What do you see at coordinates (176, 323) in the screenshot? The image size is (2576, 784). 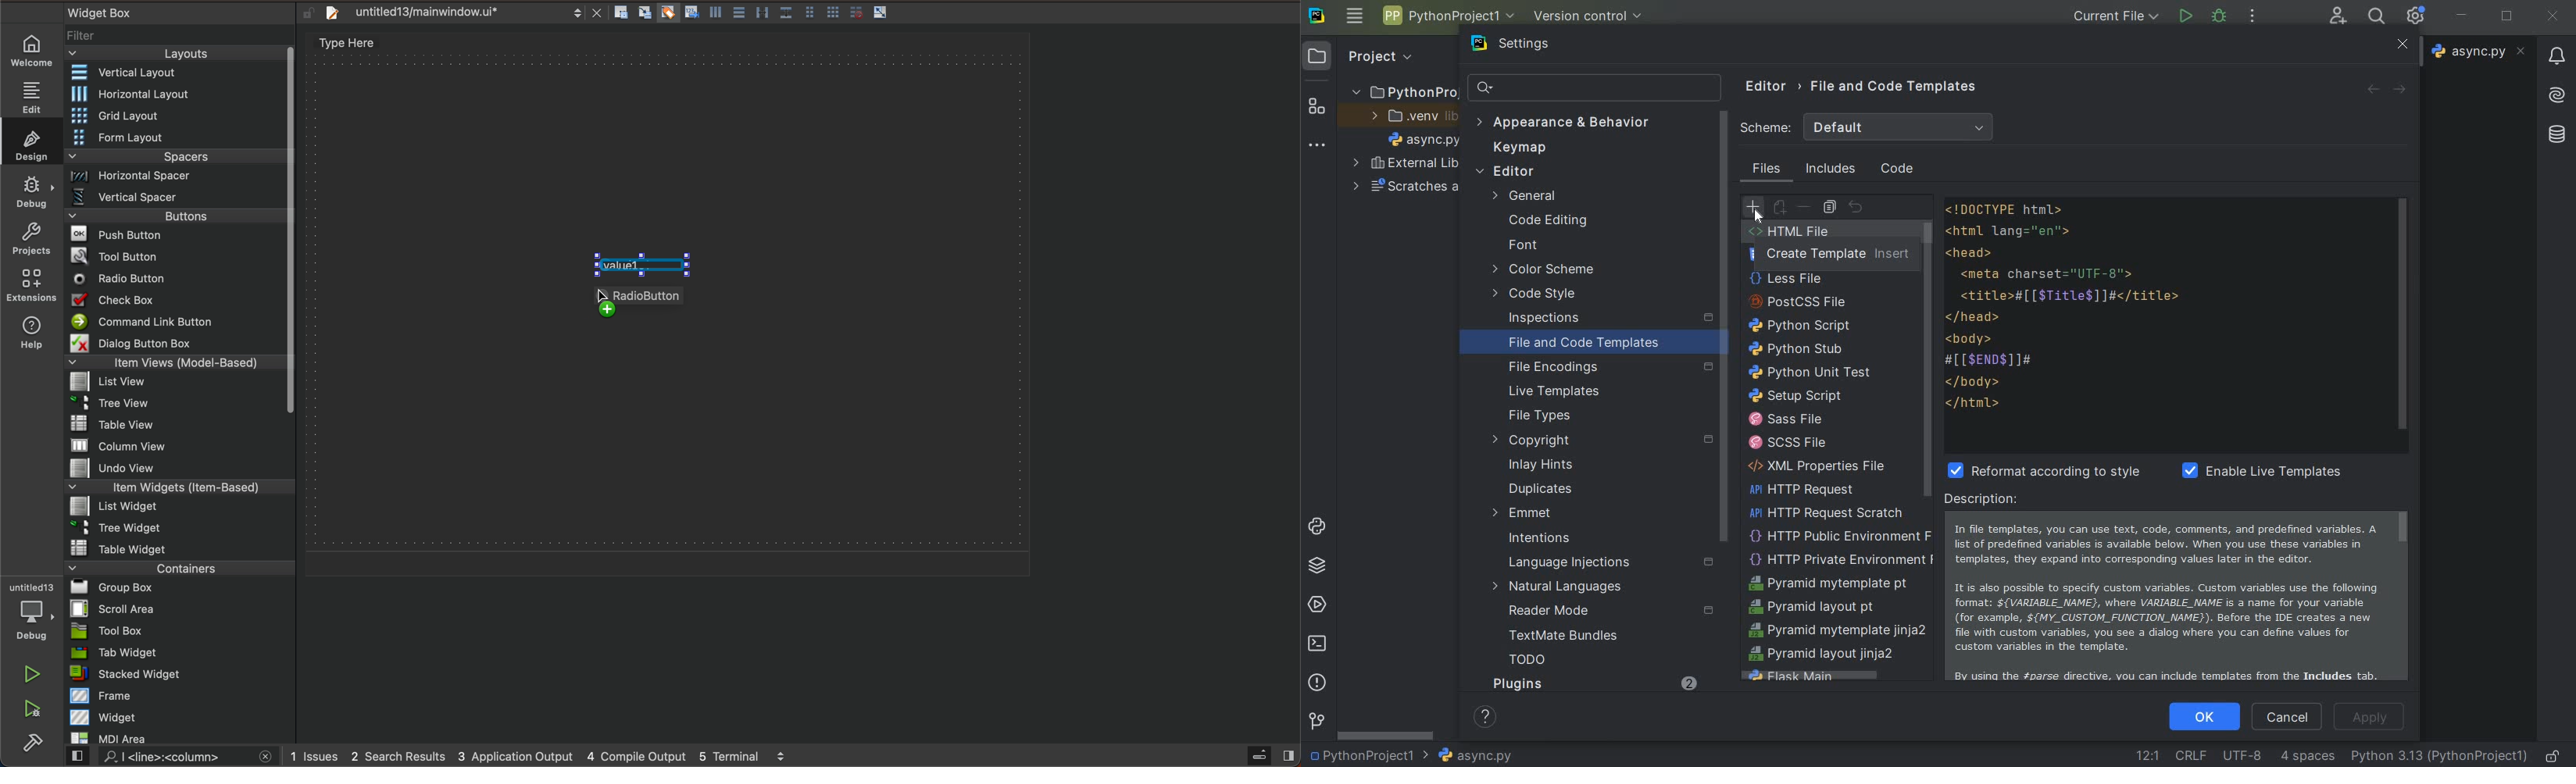 I see `command line` at bounding box center [176, 323].